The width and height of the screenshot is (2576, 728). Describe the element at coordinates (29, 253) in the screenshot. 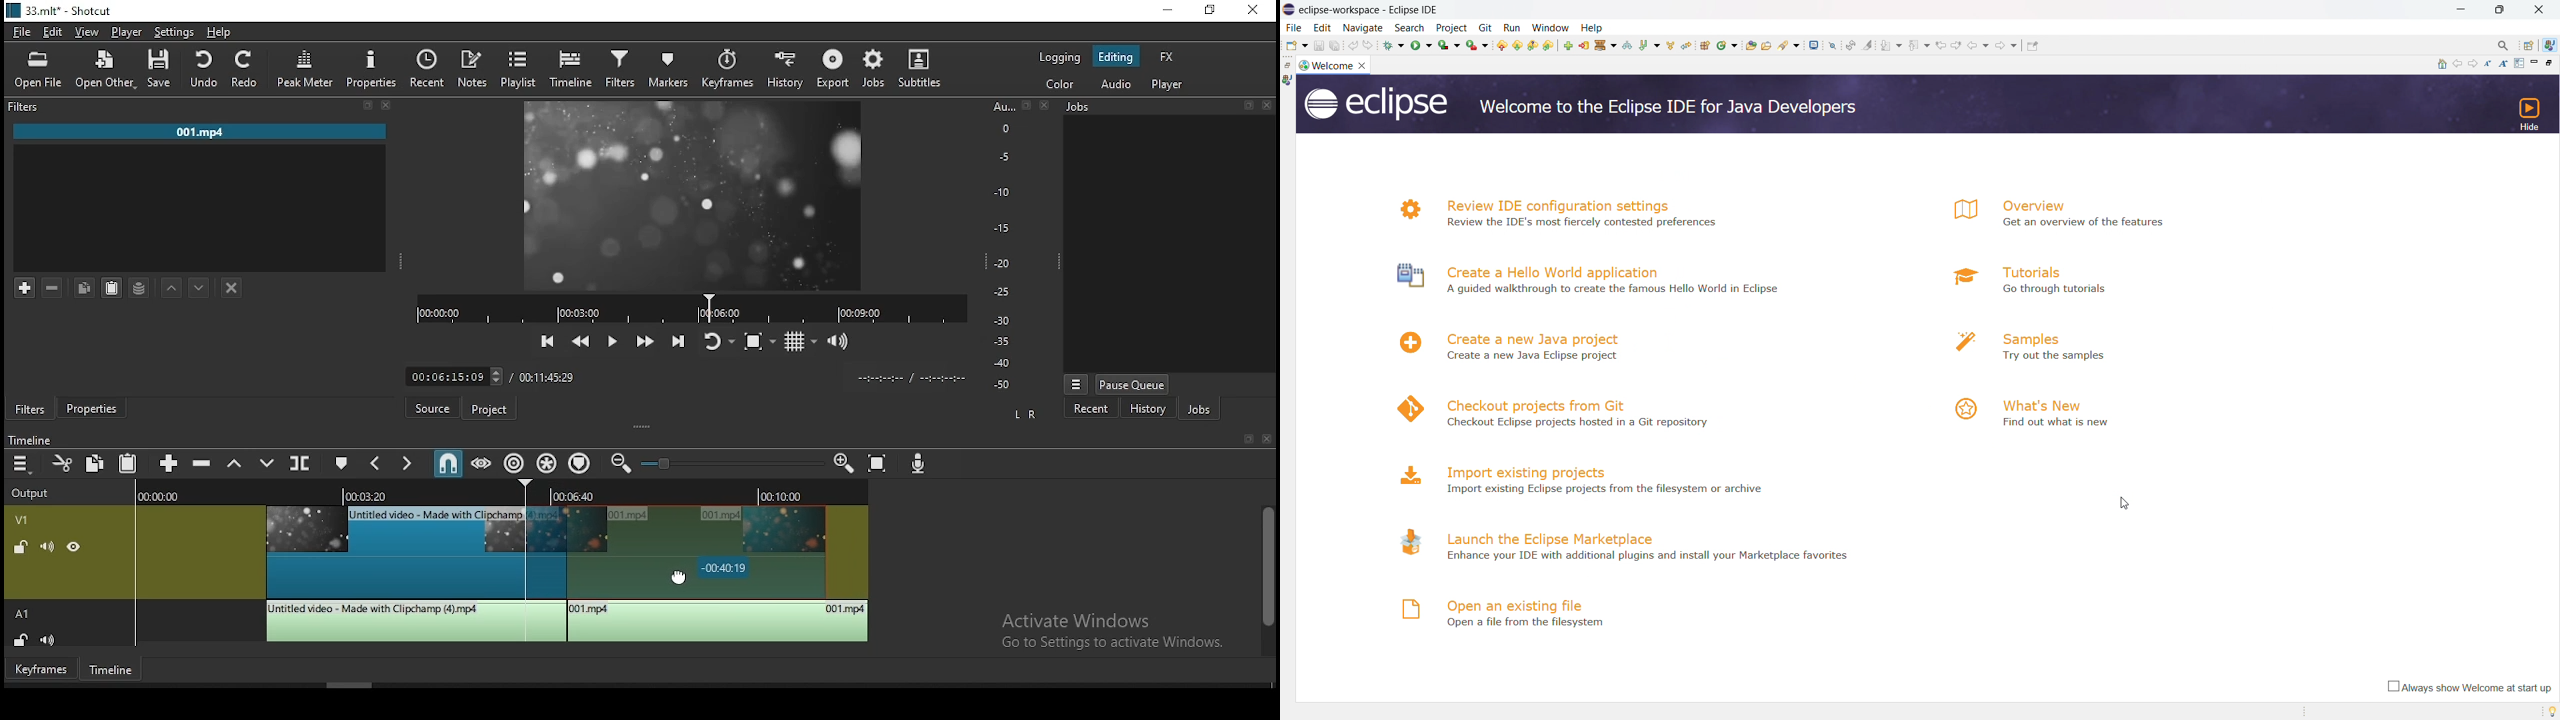

I see `A1` at that location.